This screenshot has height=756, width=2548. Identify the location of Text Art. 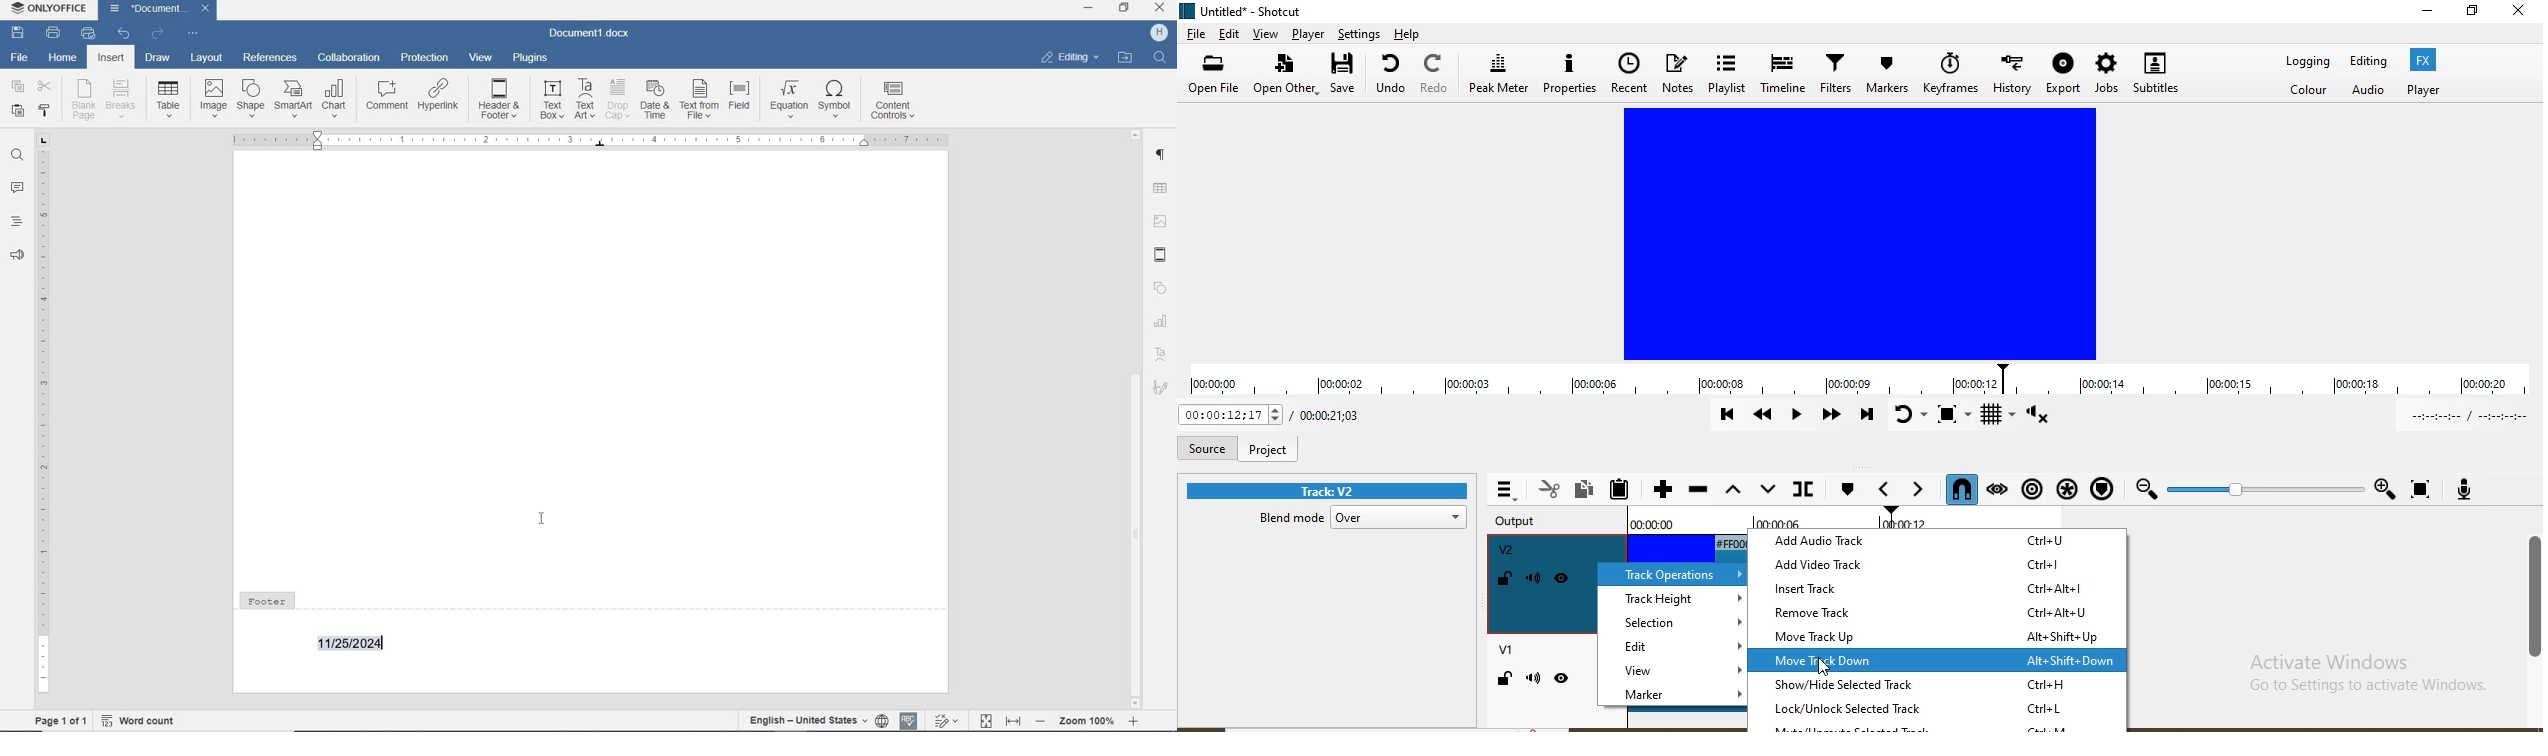
(1161, 357).